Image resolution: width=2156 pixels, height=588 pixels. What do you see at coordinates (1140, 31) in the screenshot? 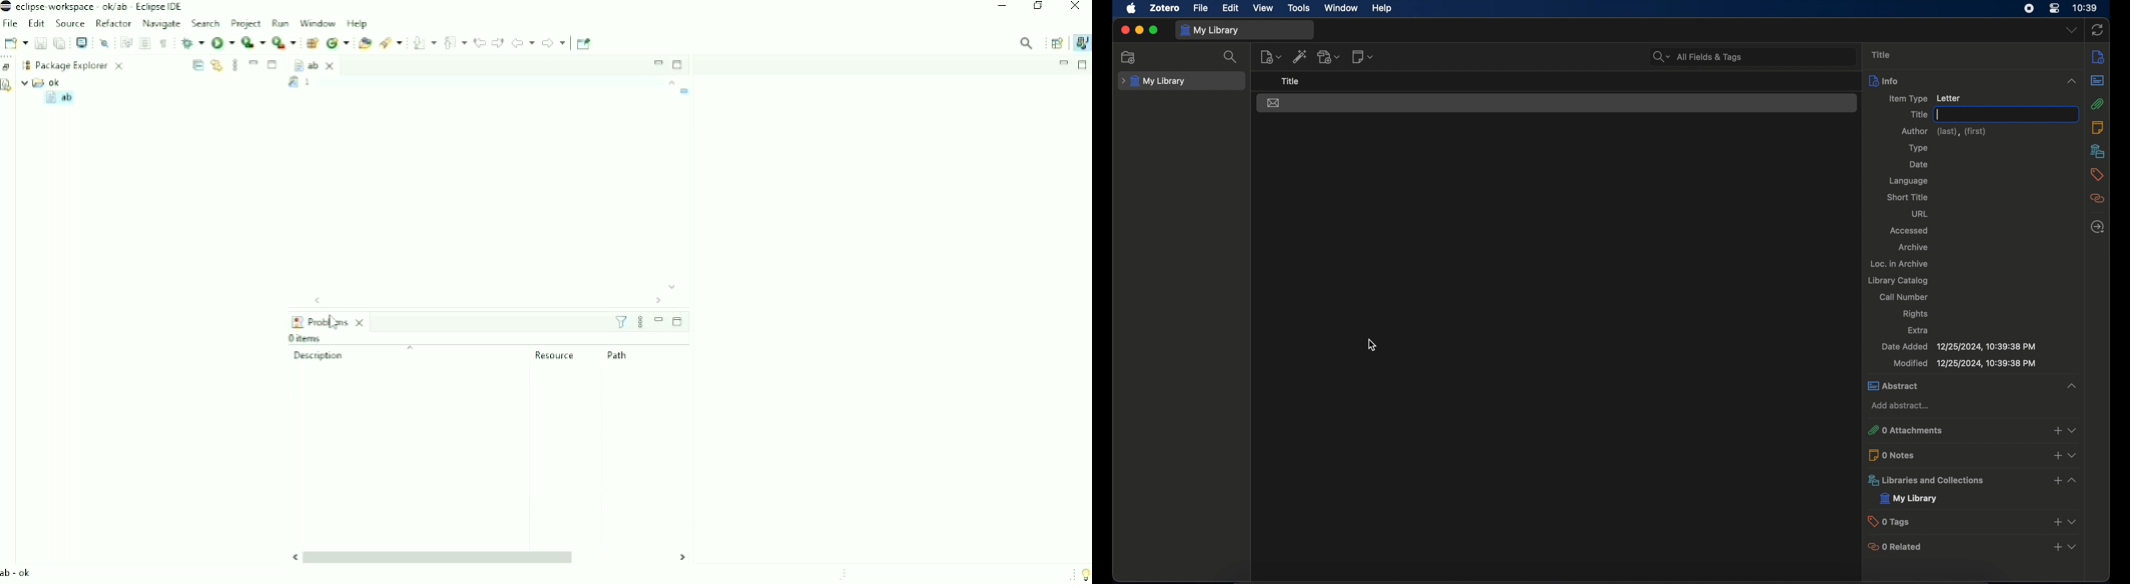
I see `minimize` at bounding box center [1140, 31].